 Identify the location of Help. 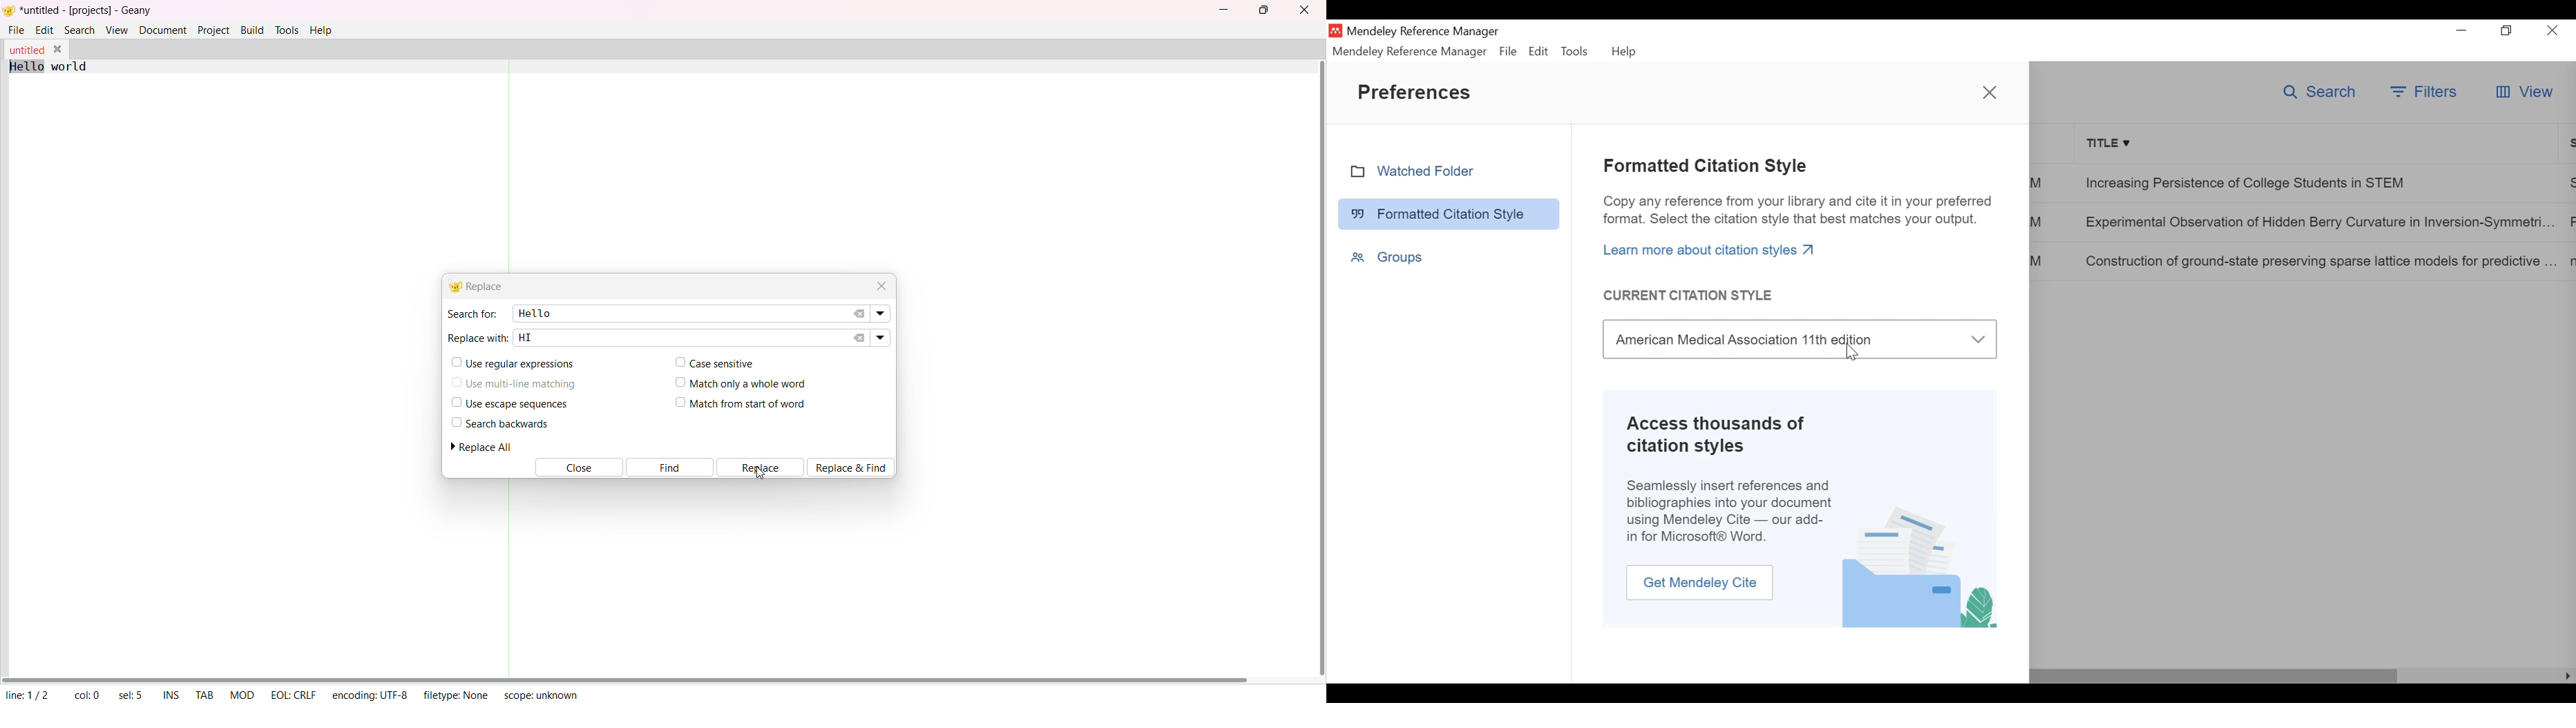
(1627, 51).